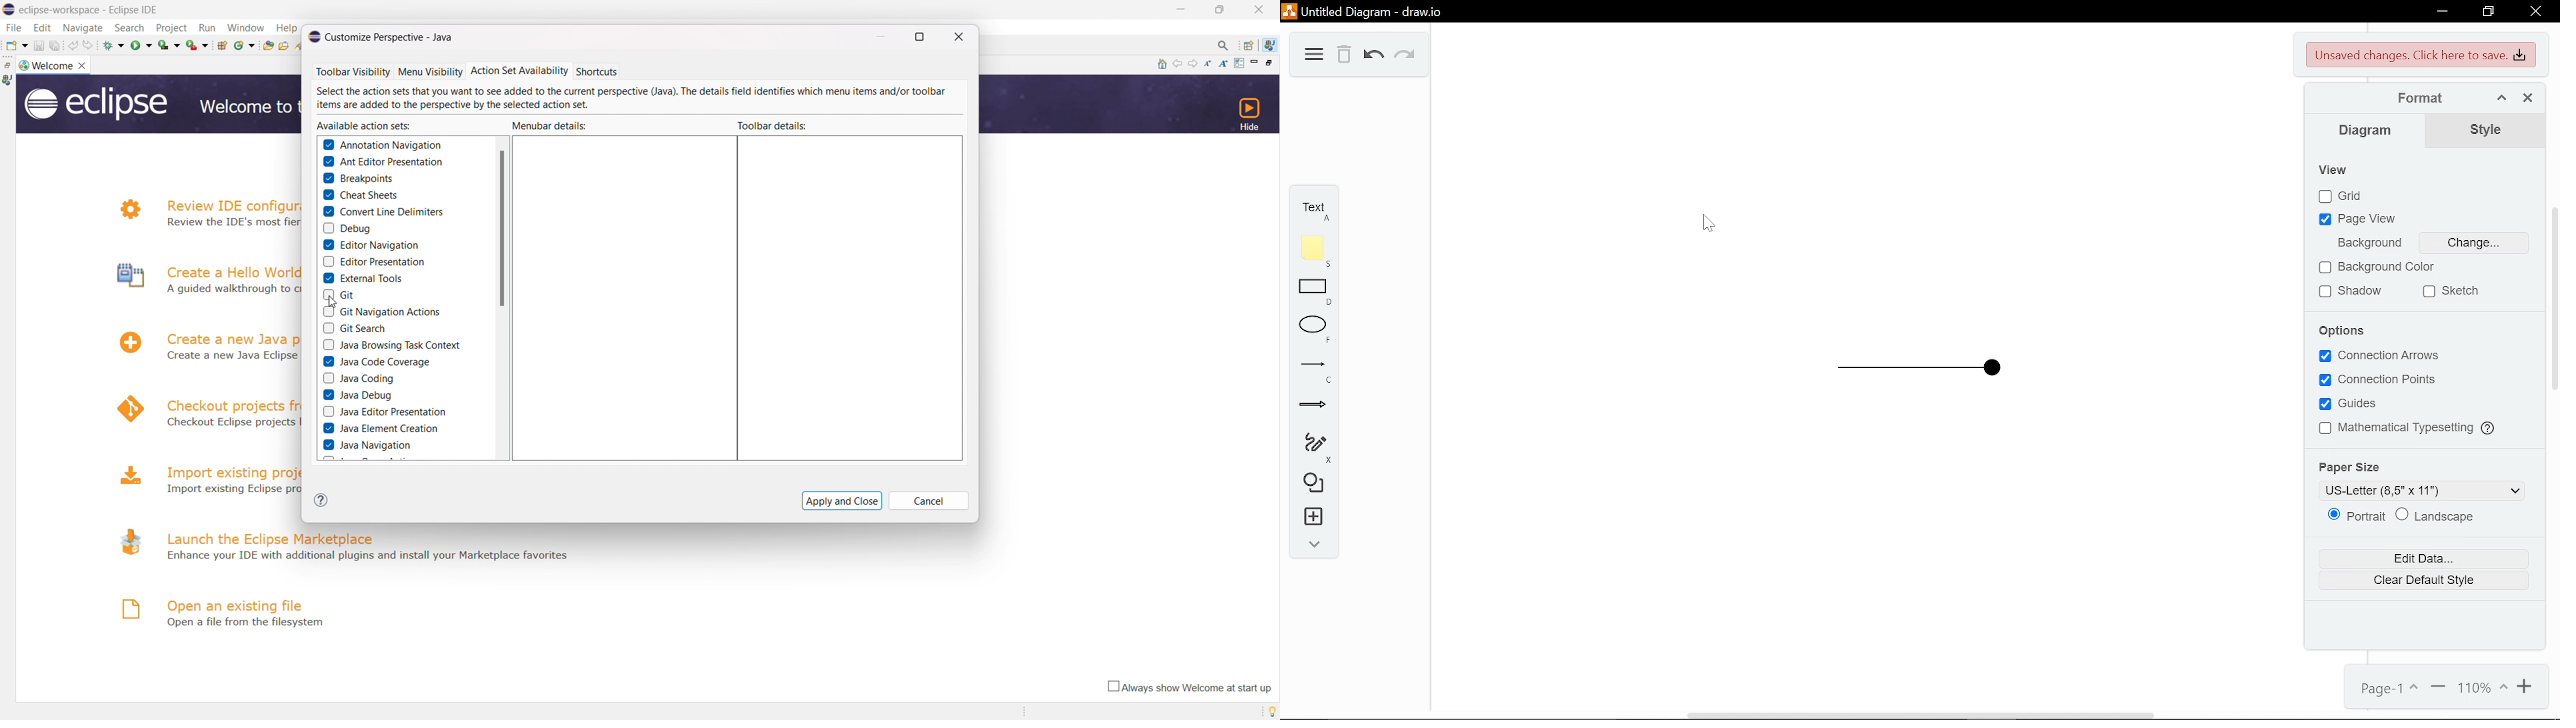  Describe the element at coordinates (222, 45) in the screenshot. I see `new java package` at that location.